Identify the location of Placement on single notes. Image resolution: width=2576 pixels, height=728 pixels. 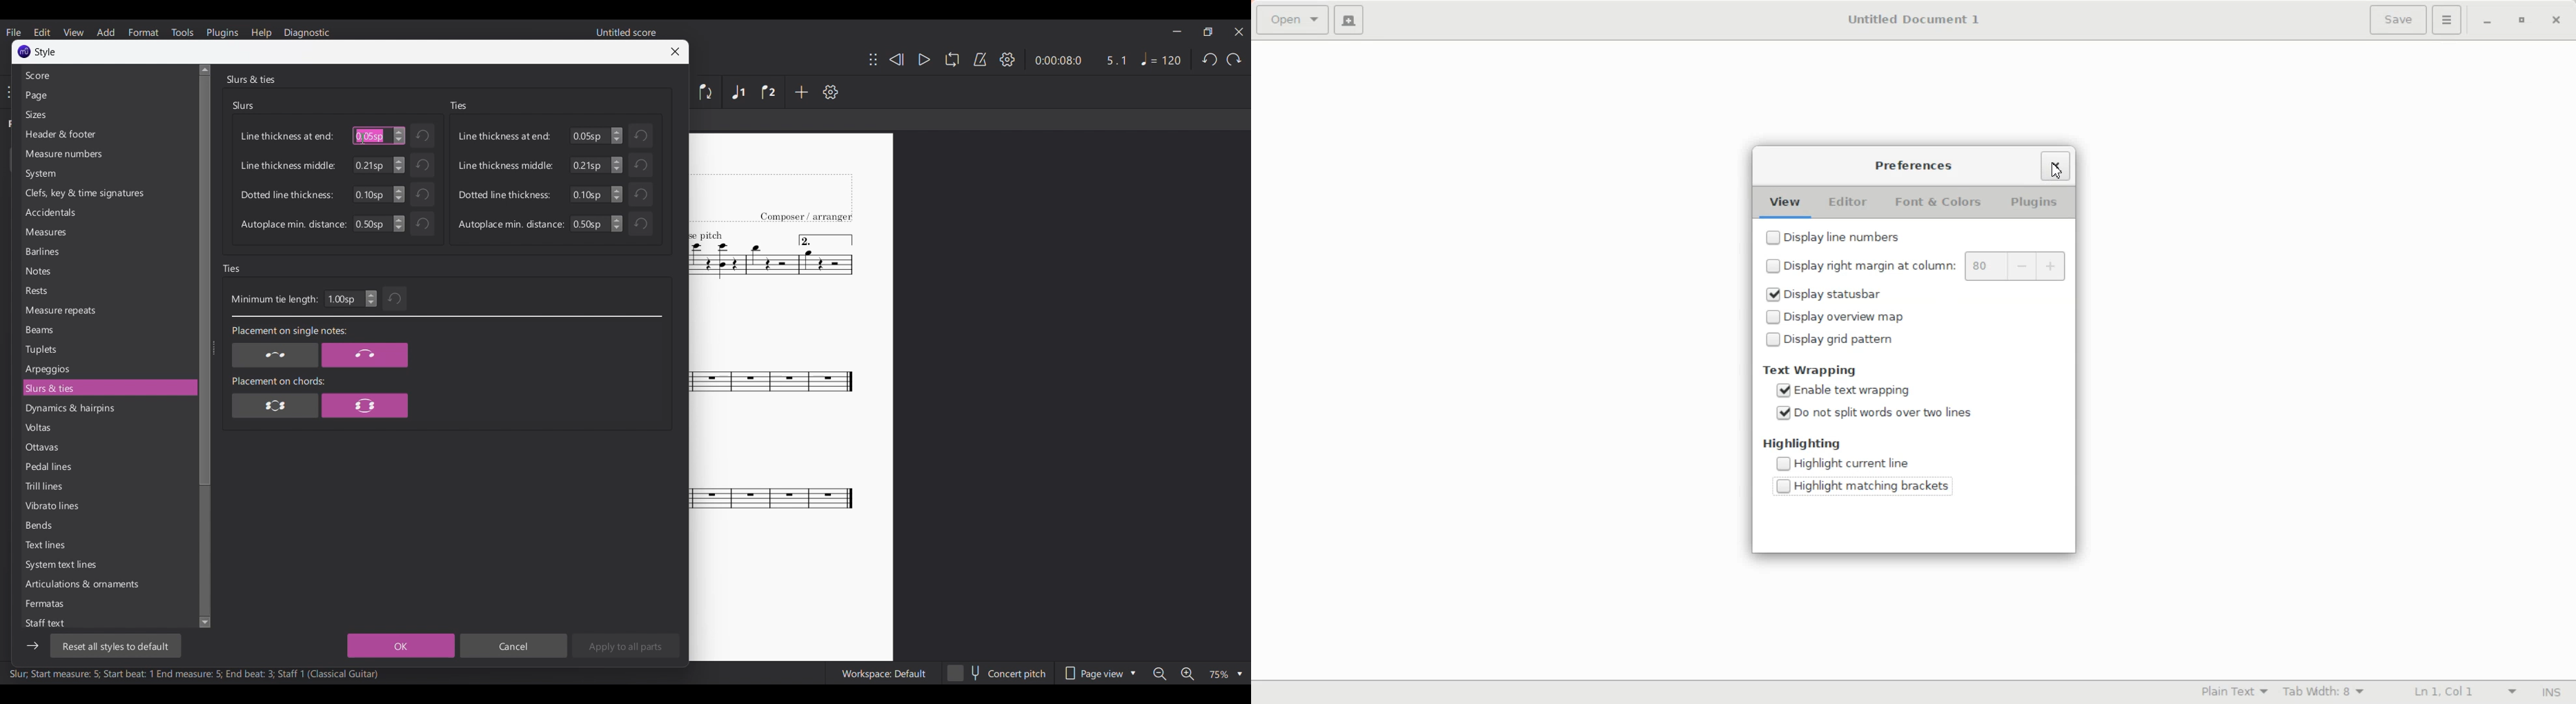
(288, 332).